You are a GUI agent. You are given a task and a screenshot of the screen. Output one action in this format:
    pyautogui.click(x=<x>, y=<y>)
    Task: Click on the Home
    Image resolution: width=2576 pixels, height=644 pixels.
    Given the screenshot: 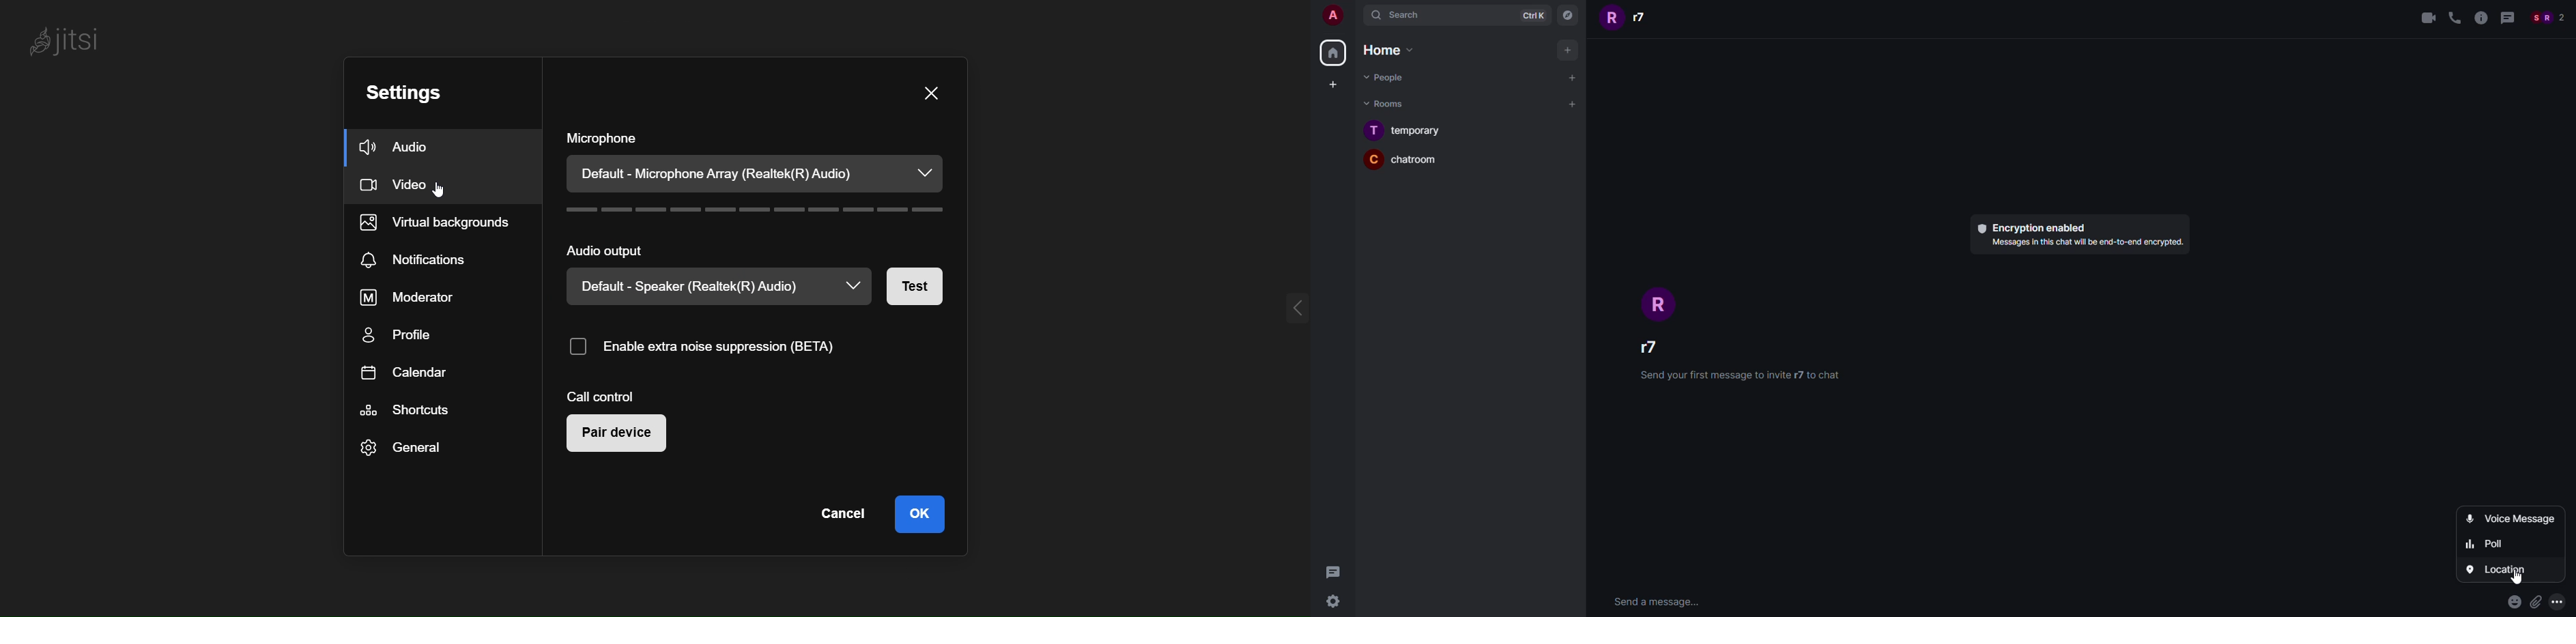 What is the action you would take?
    pyautogui.click(x=1332, y=53)
    